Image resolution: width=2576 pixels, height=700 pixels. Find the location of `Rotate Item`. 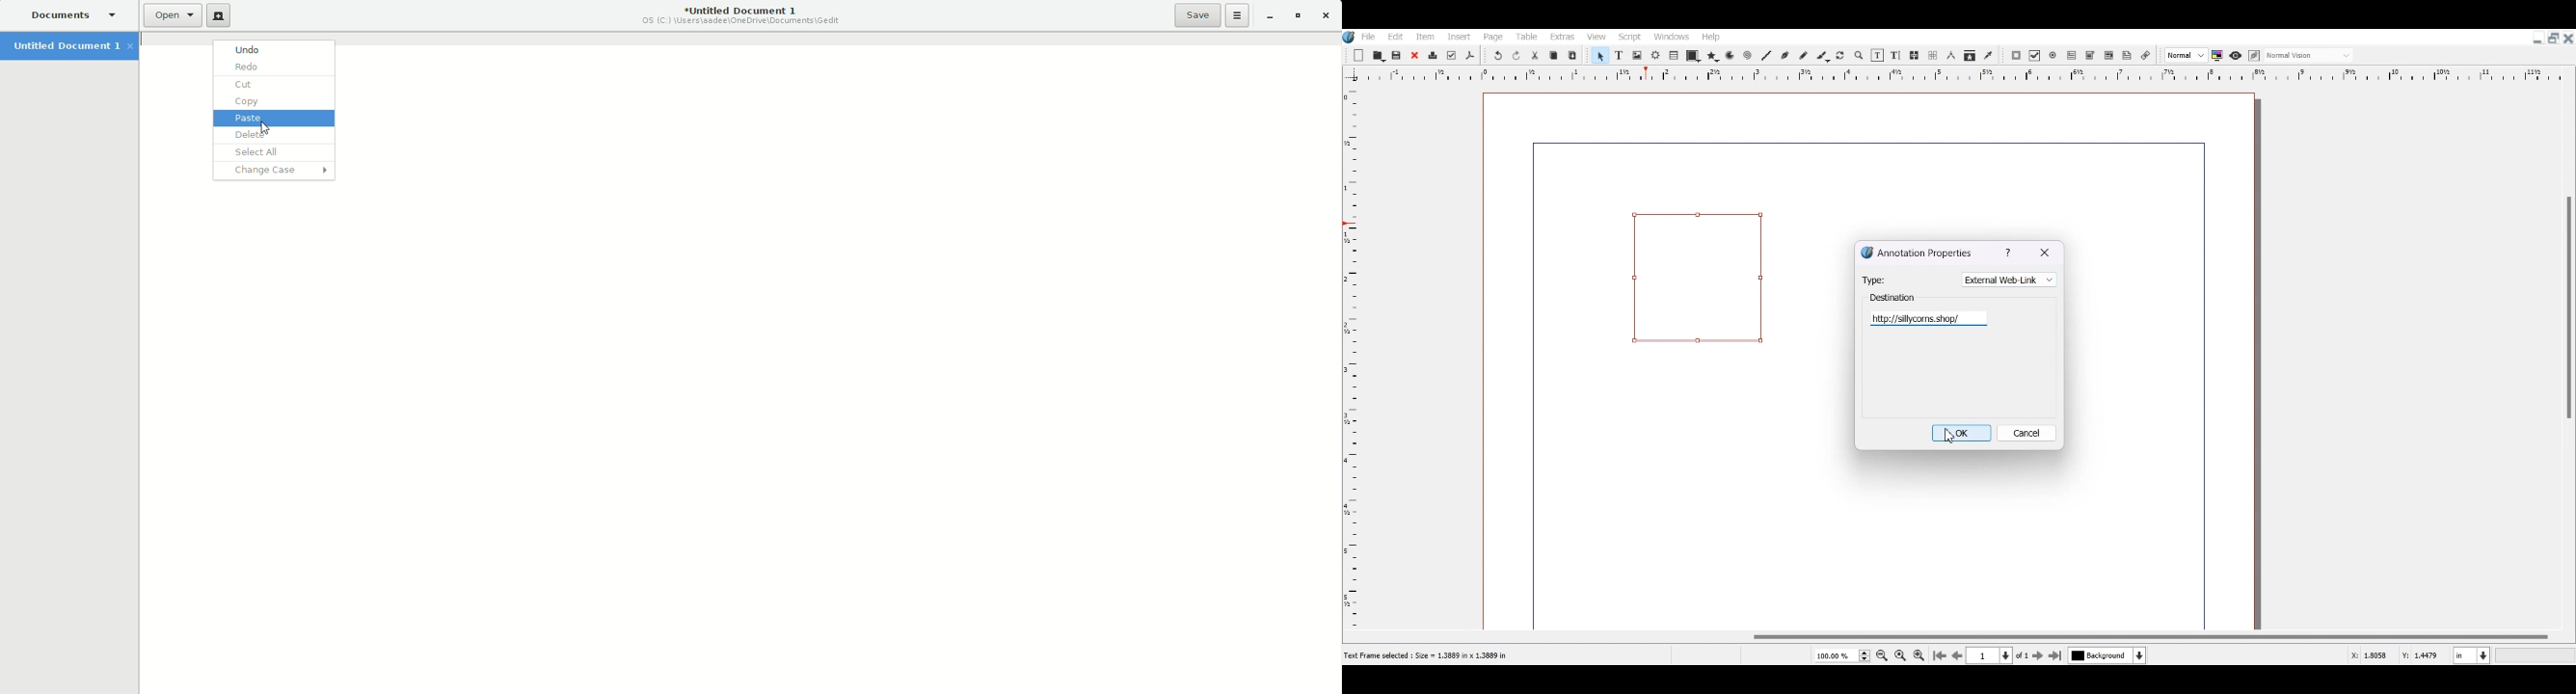

Rotate Item is located at coordinates (1841, 56).